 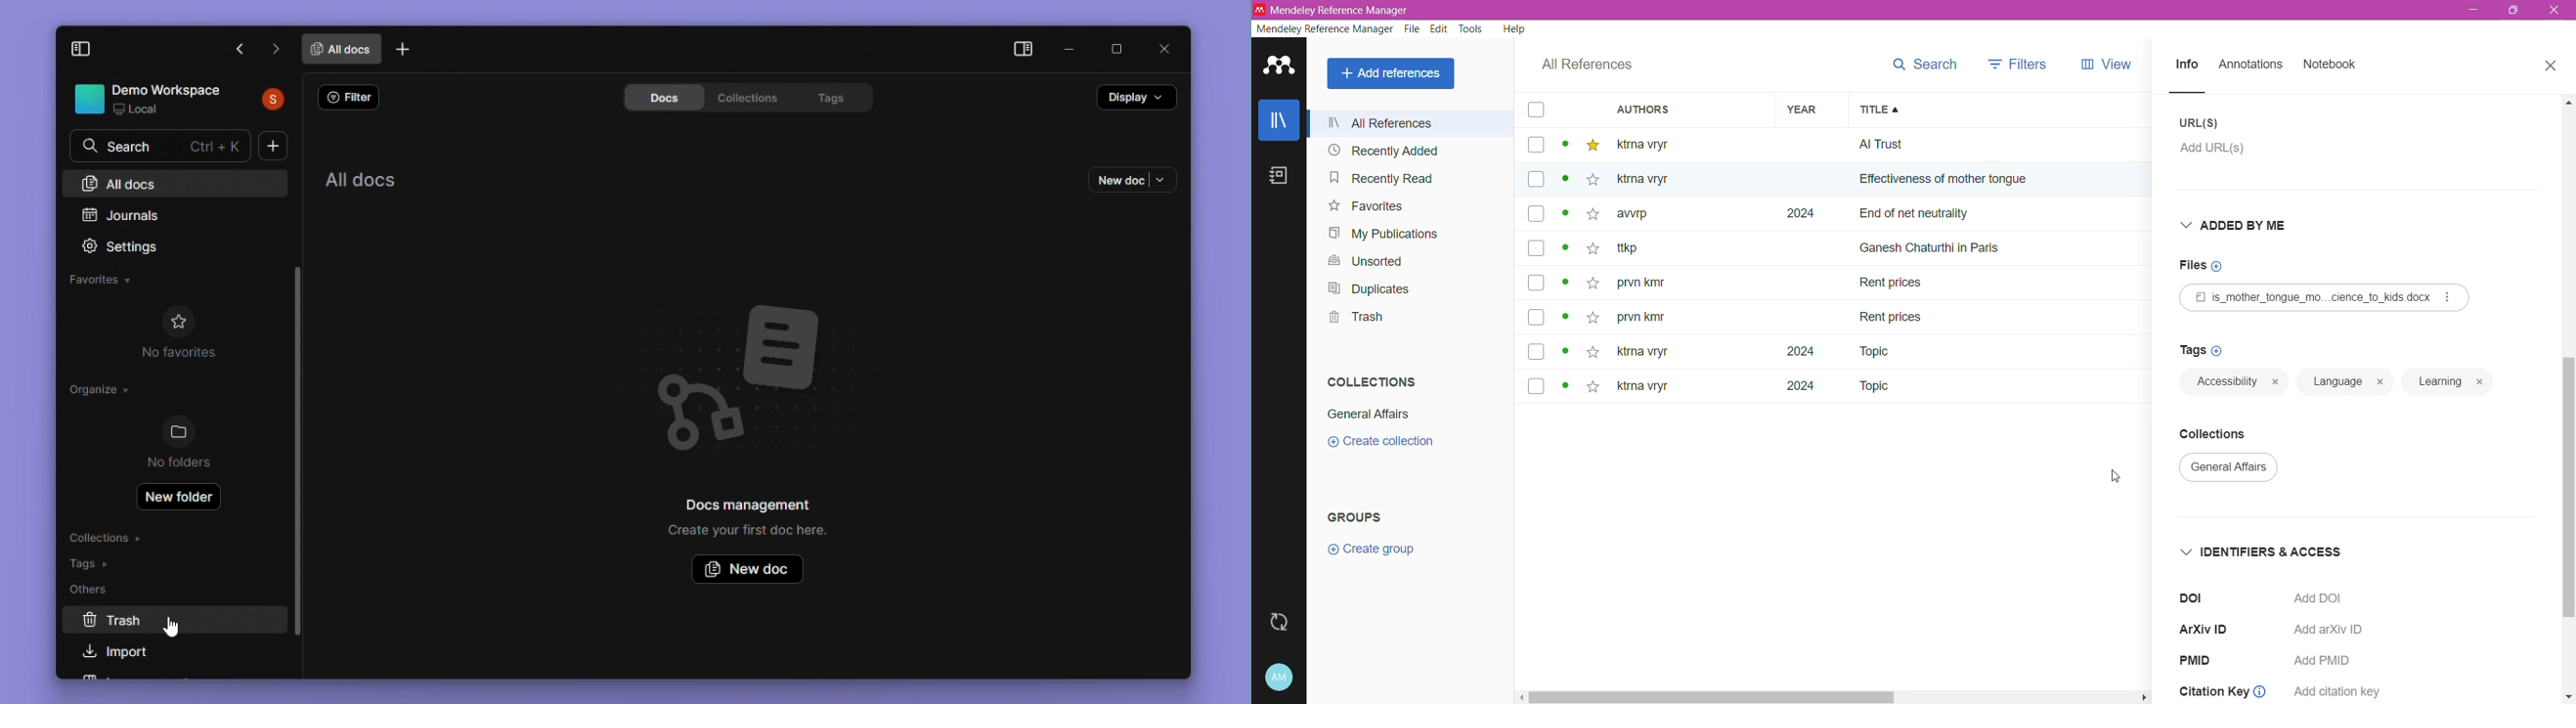 I want to click on Demo Workplace, so click(x=182, y=100).